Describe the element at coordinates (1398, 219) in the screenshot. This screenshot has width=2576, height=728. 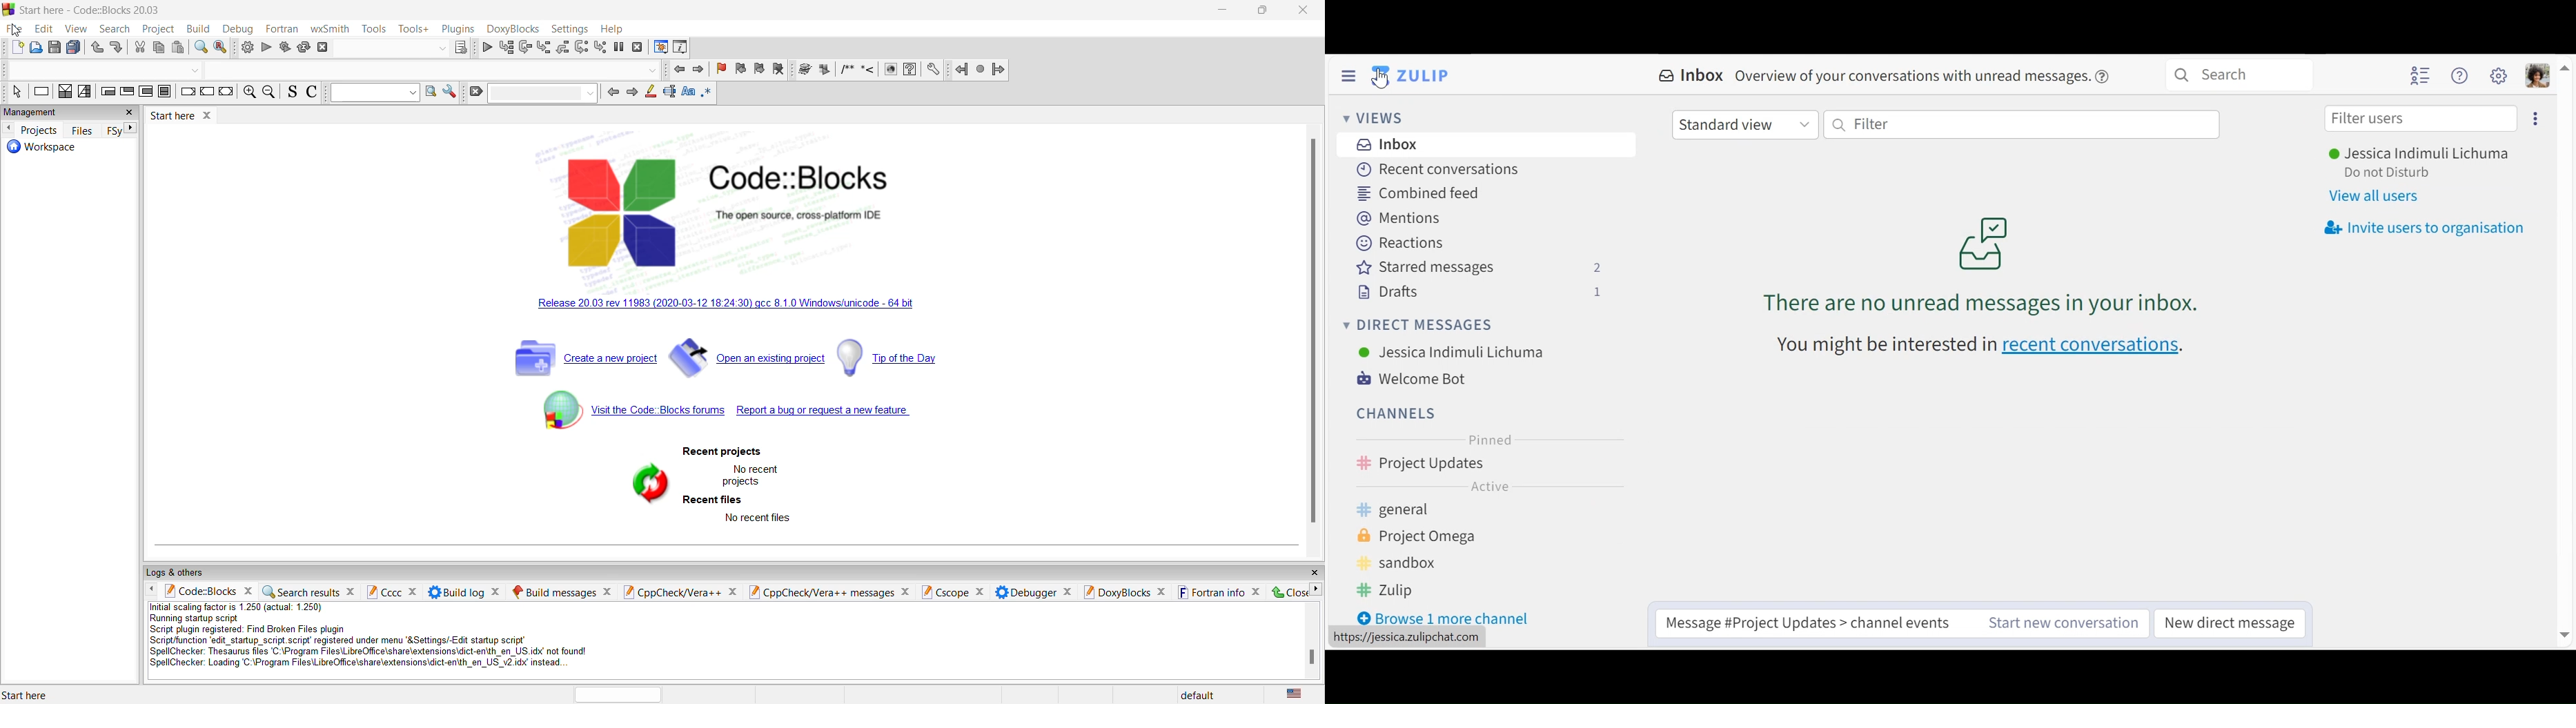
I see `Mentions` at that location.